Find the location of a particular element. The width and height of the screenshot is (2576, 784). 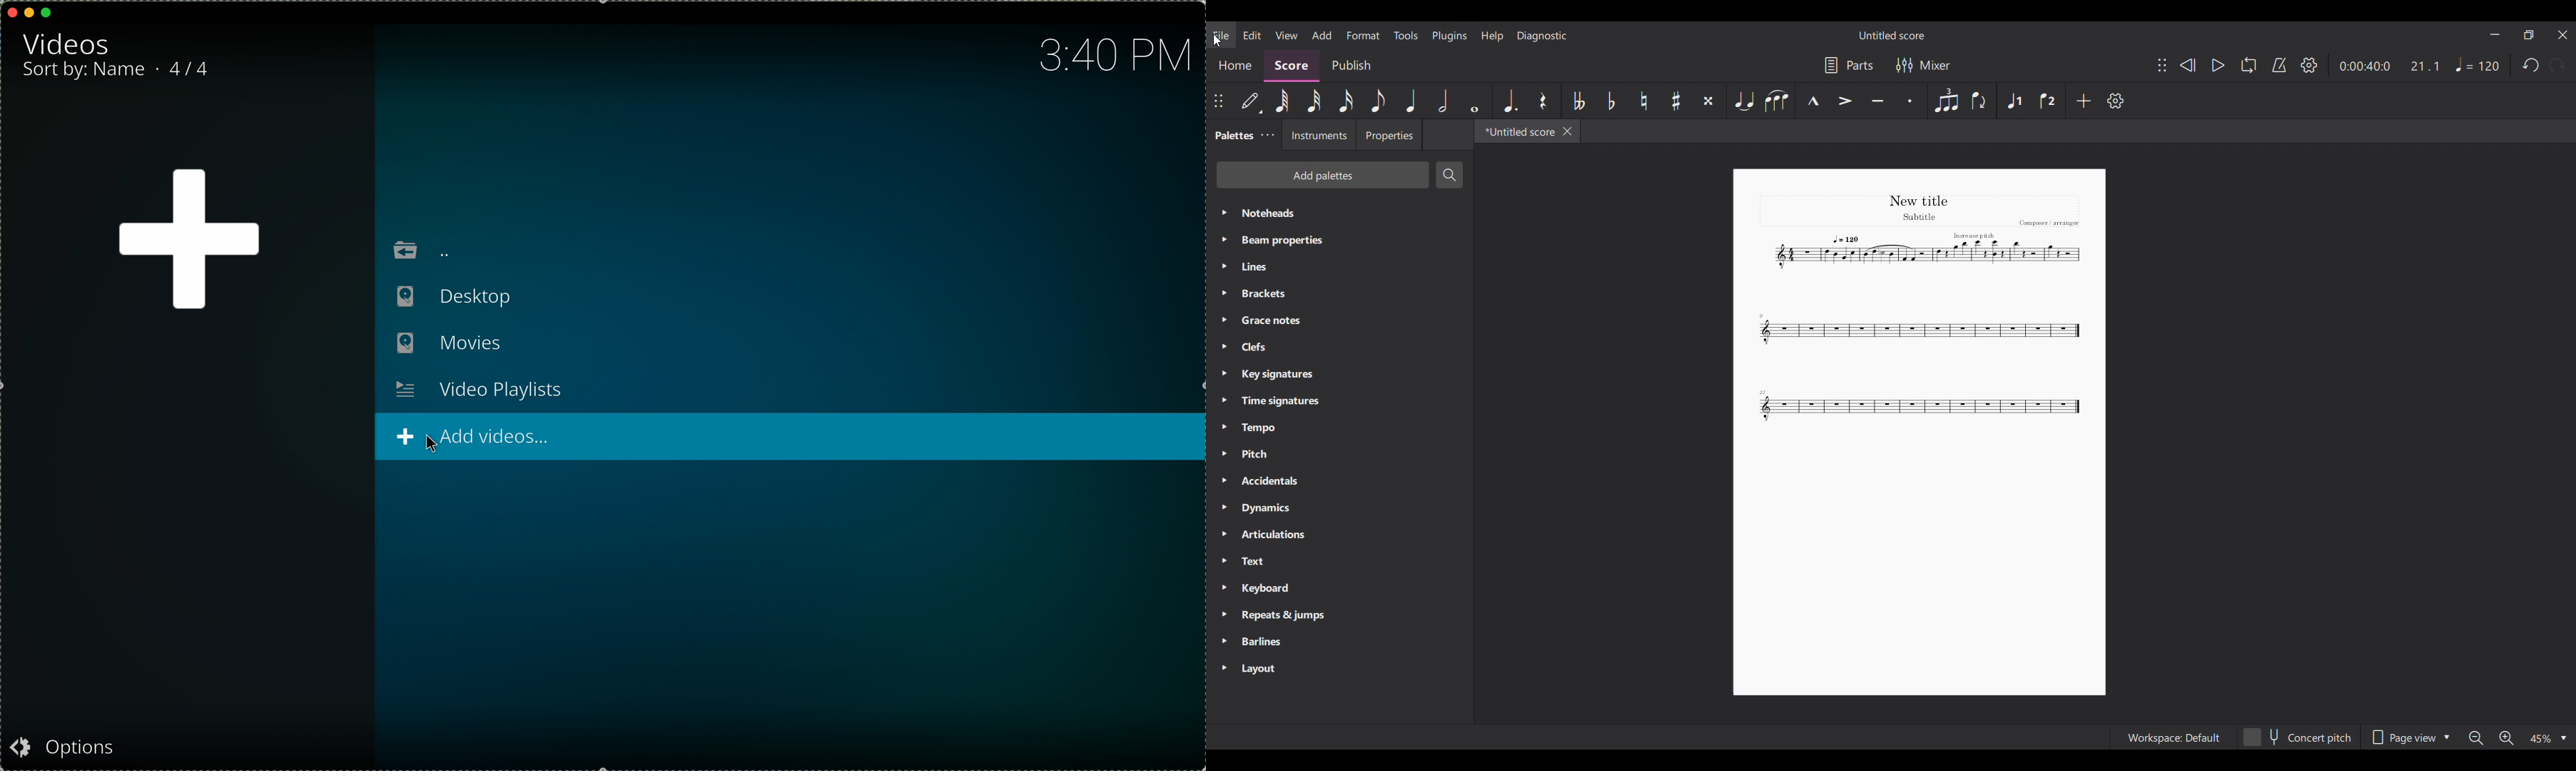

Close tab is located at coordinates (1568, 131).